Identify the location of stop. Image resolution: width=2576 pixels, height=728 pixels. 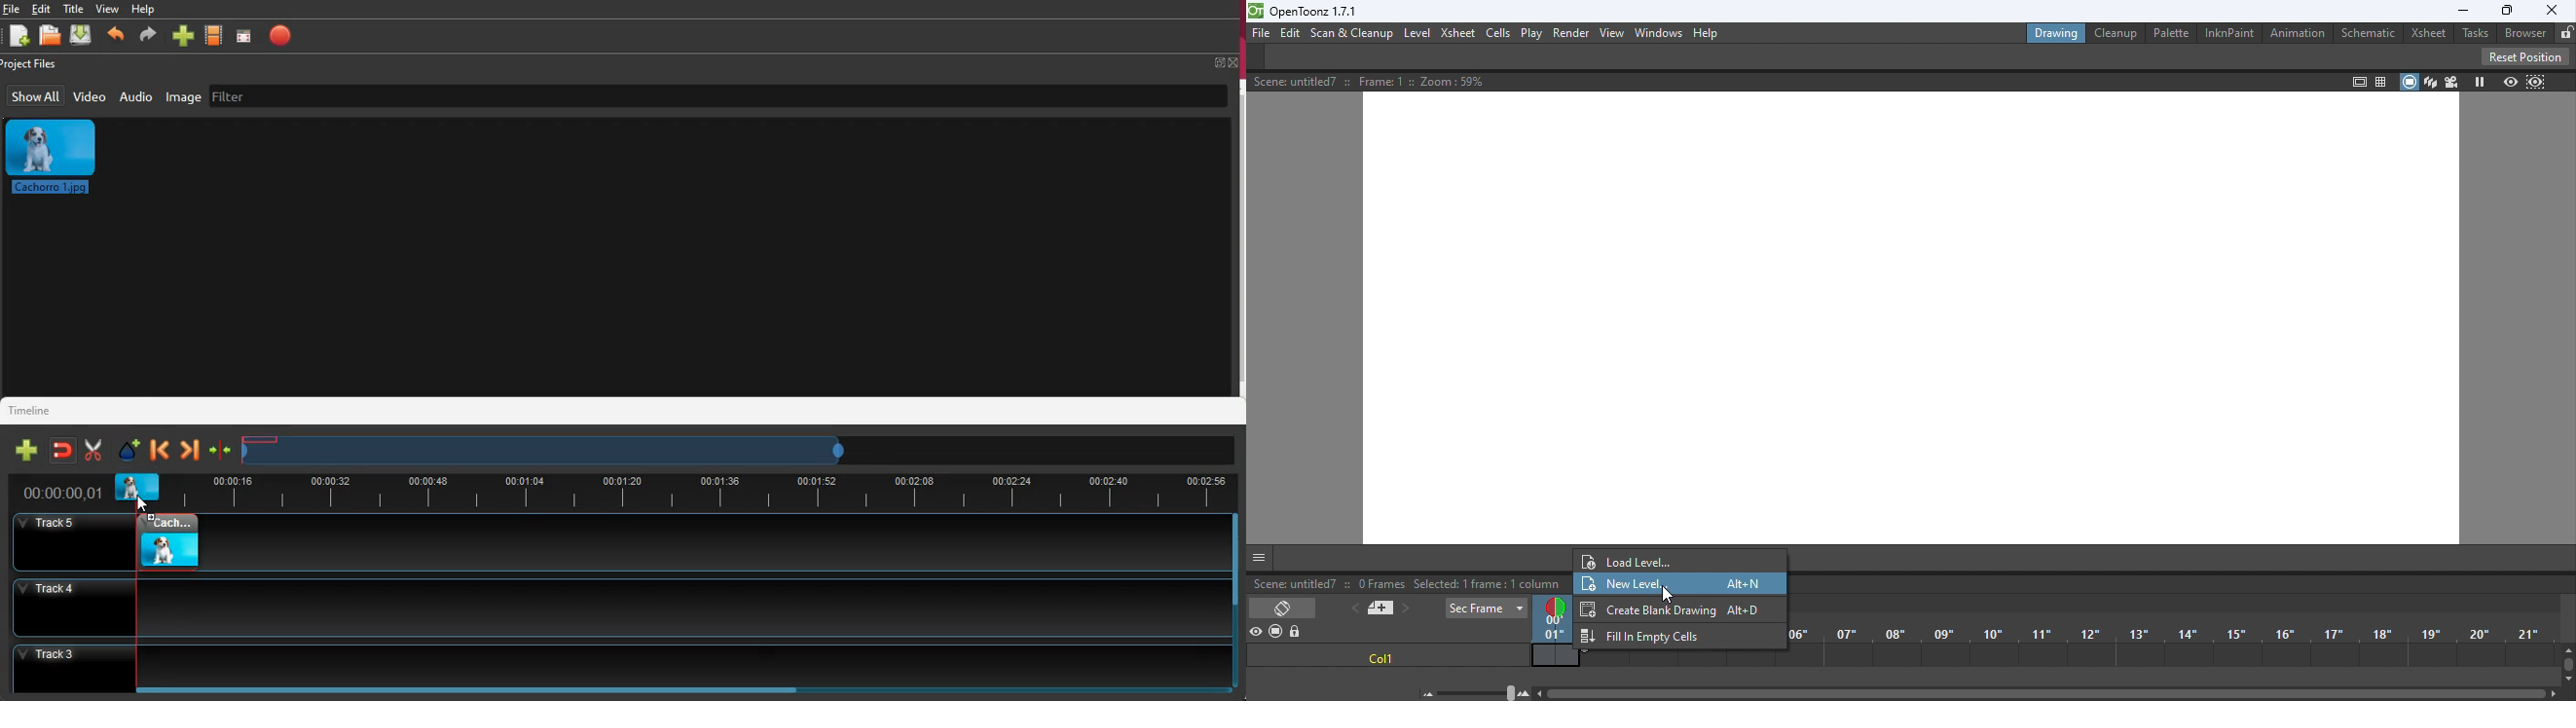
(285, 39).